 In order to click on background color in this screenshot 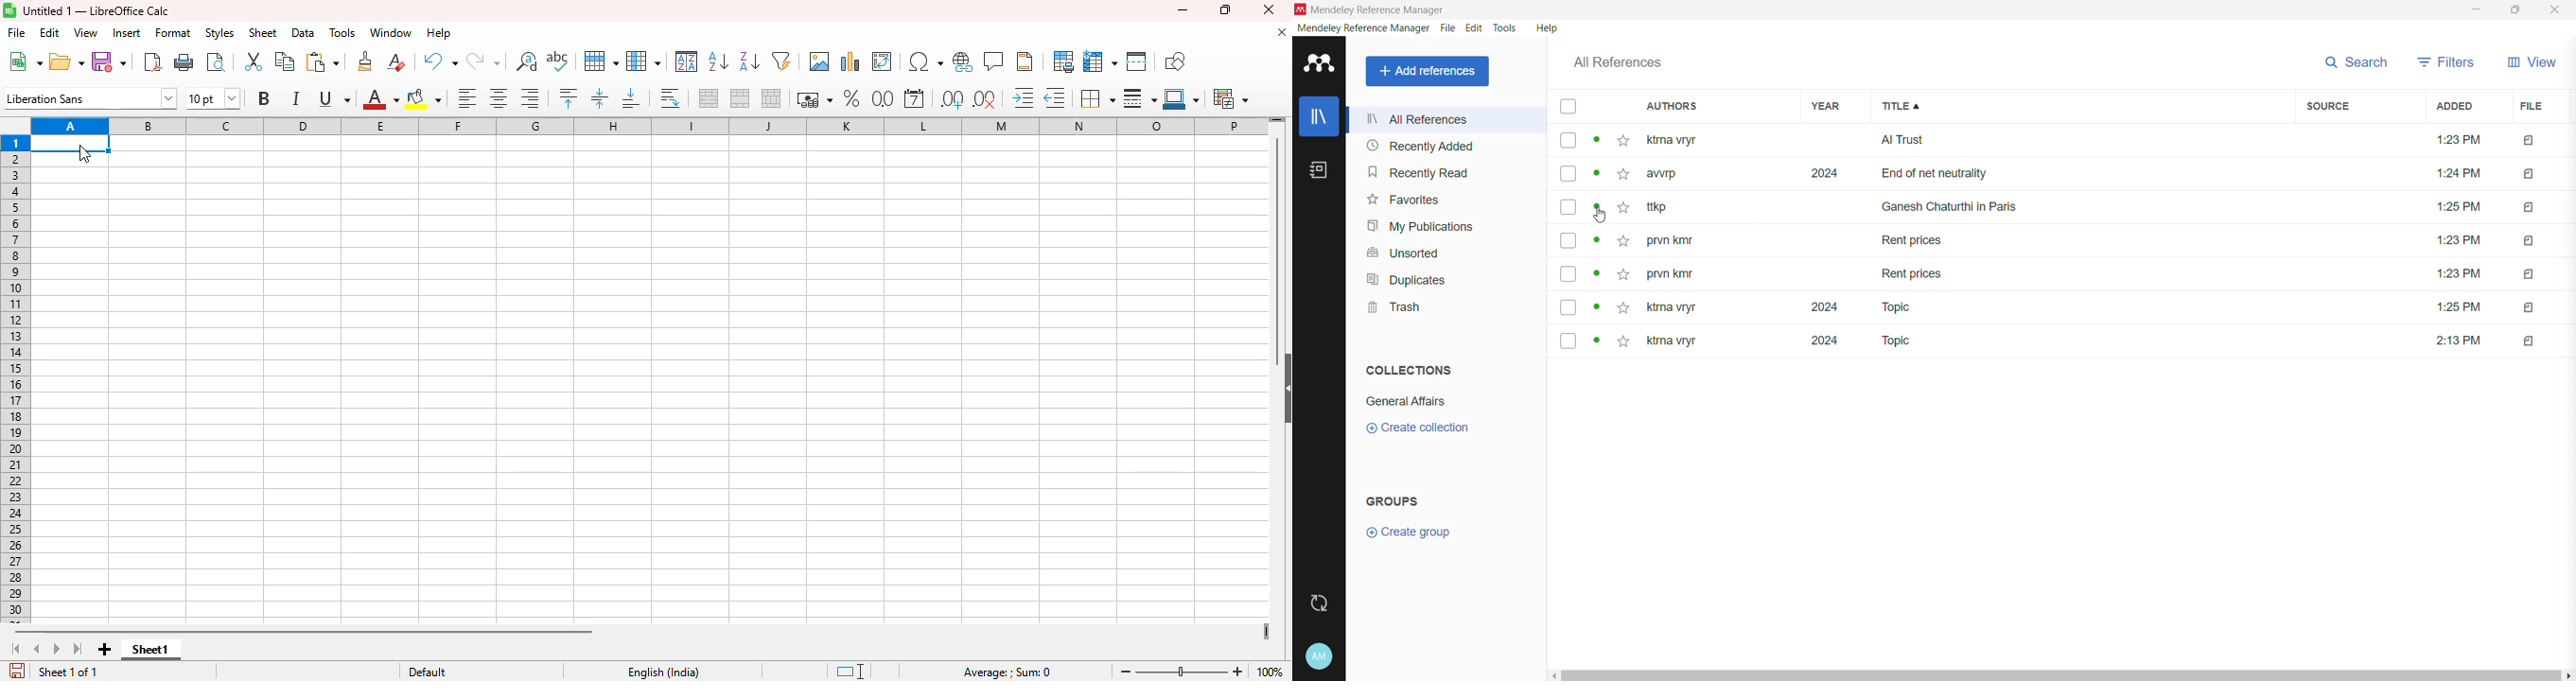, I will do `click(425, 99)`.